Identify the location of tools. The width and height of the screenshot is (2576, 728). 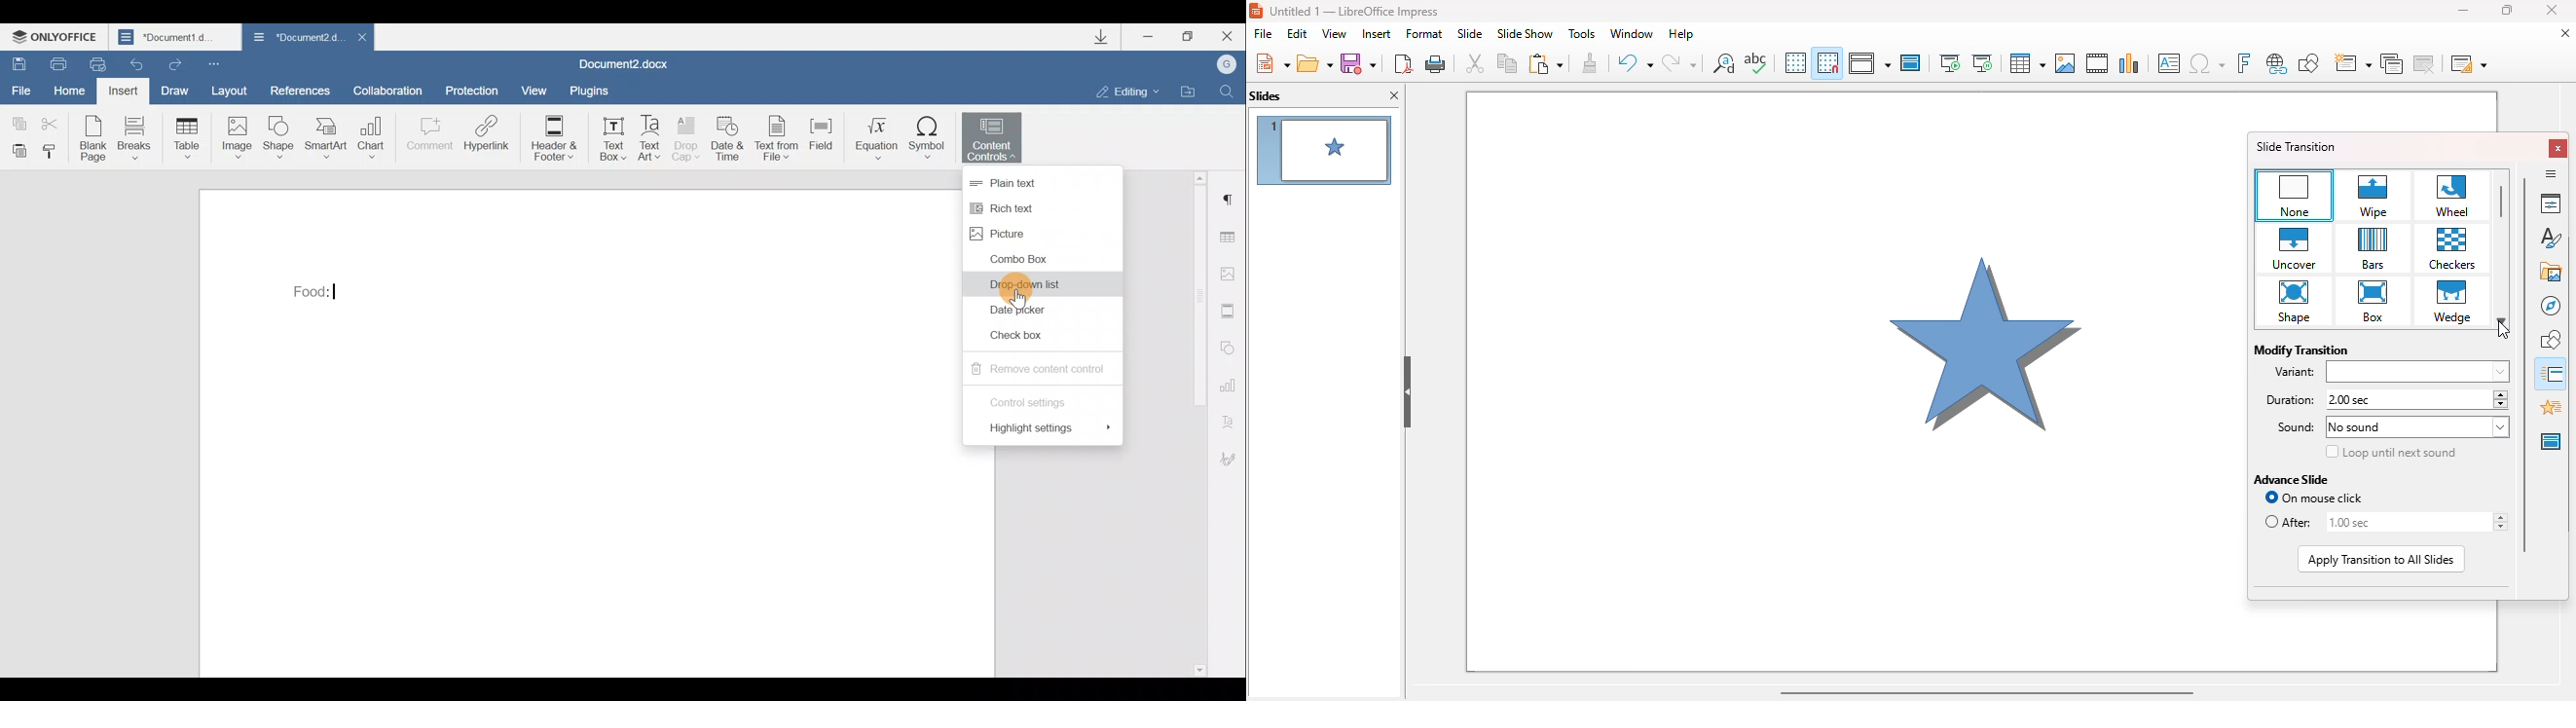
(1582, 34).